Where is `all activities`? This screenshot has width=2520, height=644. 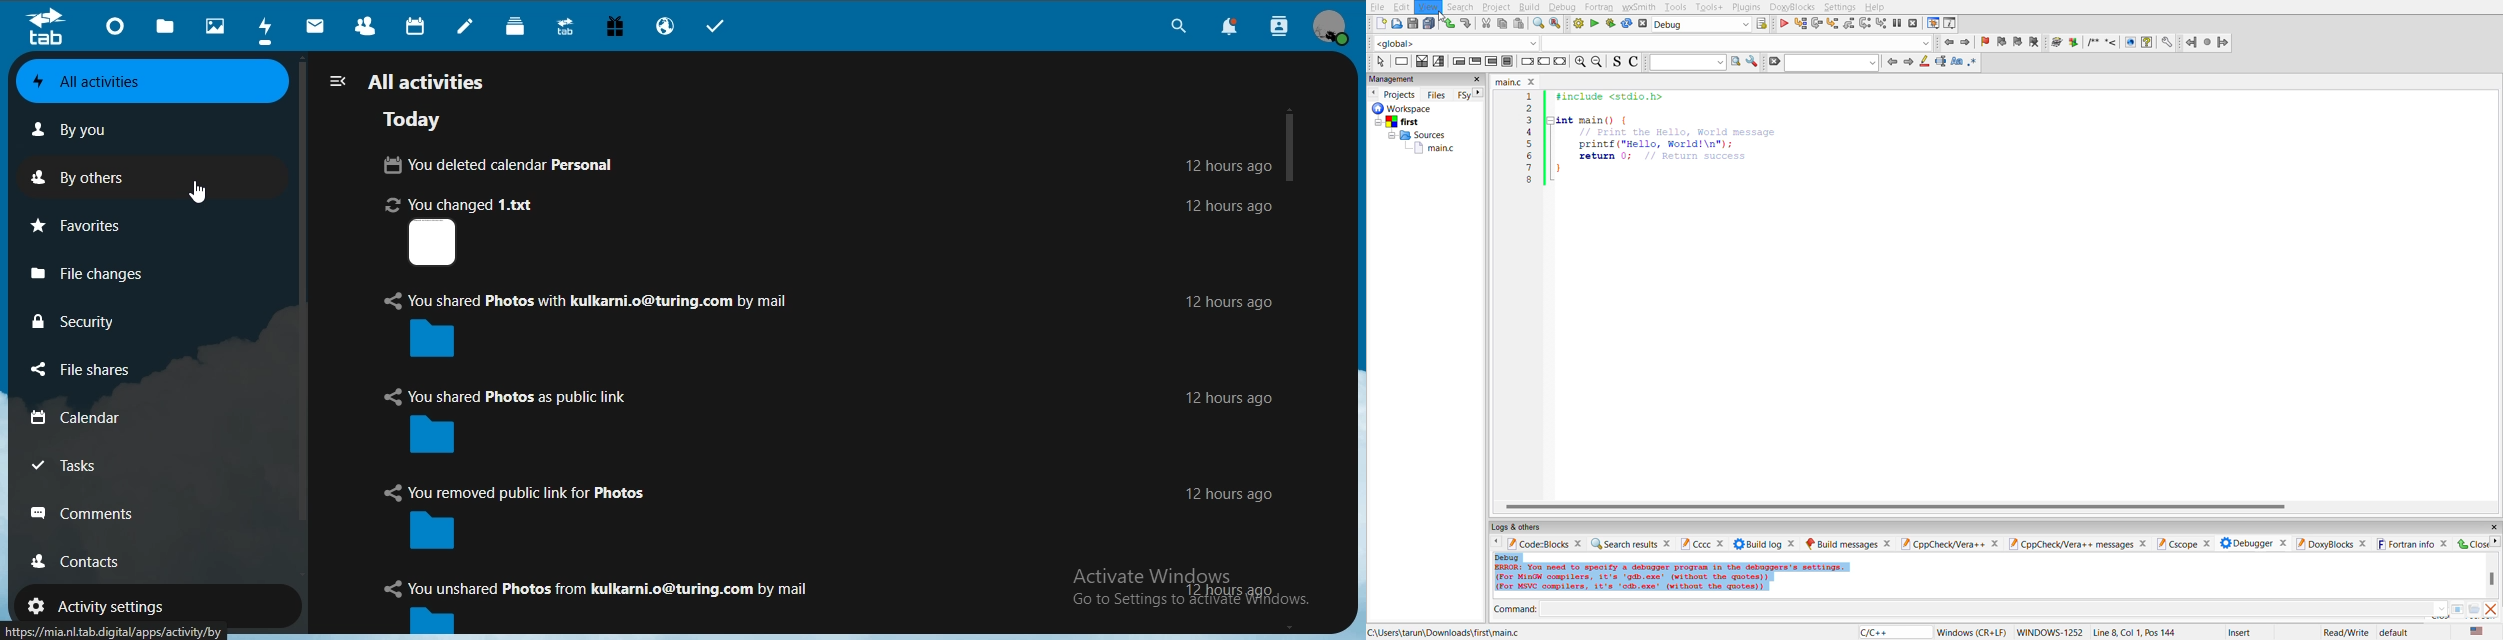 all activities is located at coordinates (122, 81).